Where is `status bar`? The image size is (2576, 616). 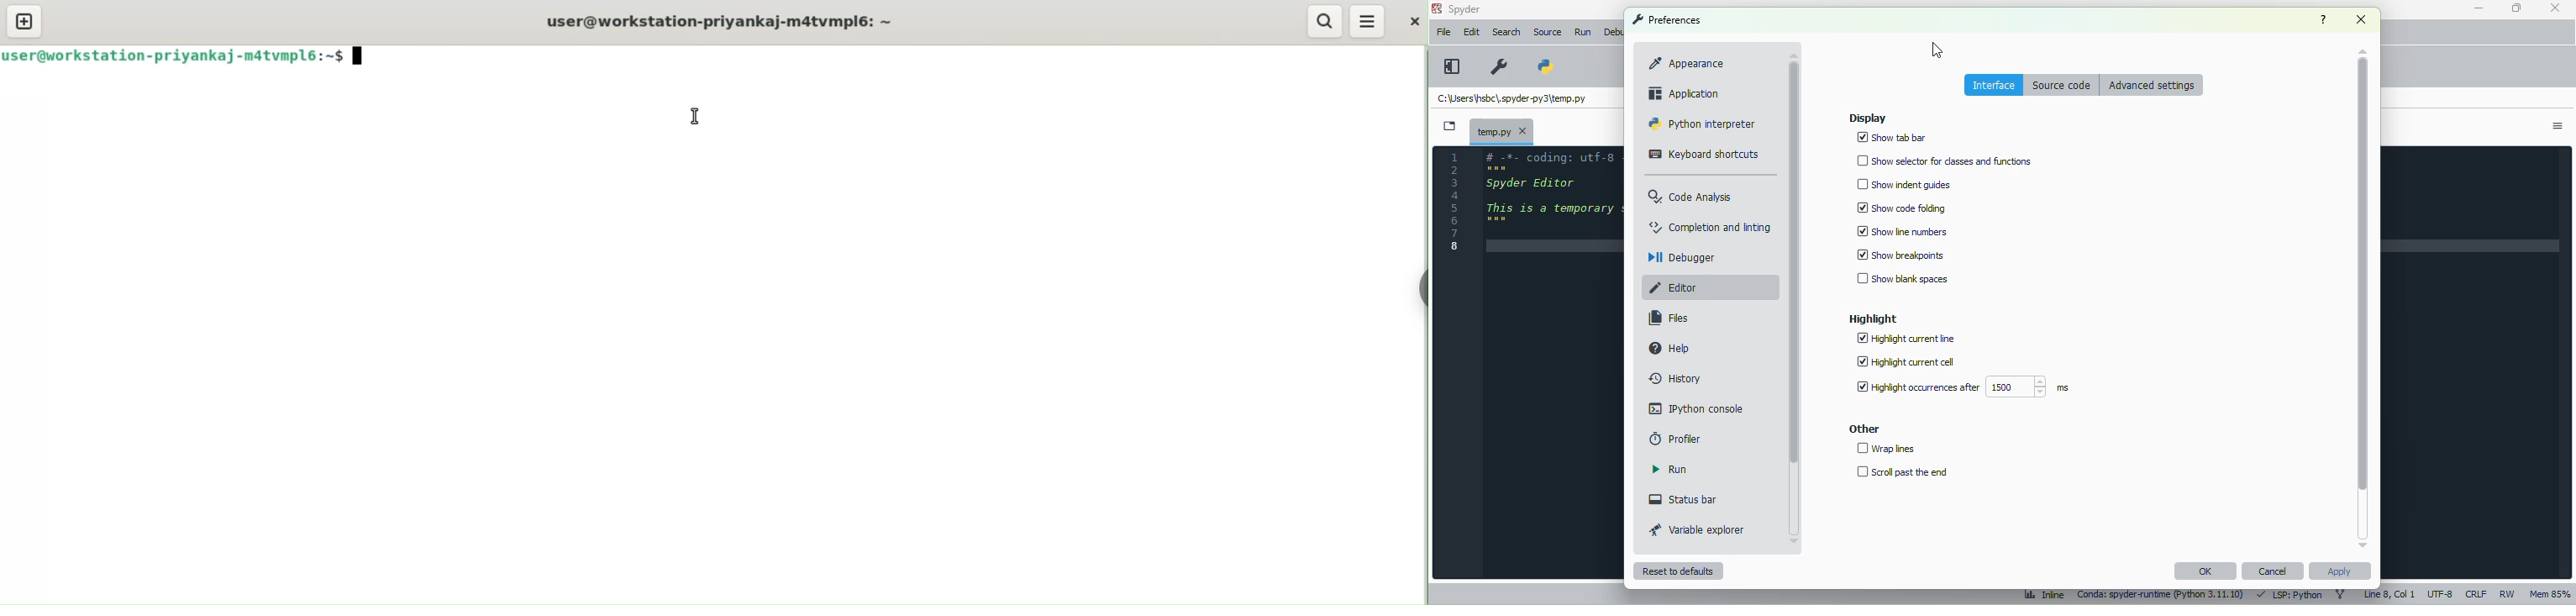
status bar is located at coordinates (1685, 499).